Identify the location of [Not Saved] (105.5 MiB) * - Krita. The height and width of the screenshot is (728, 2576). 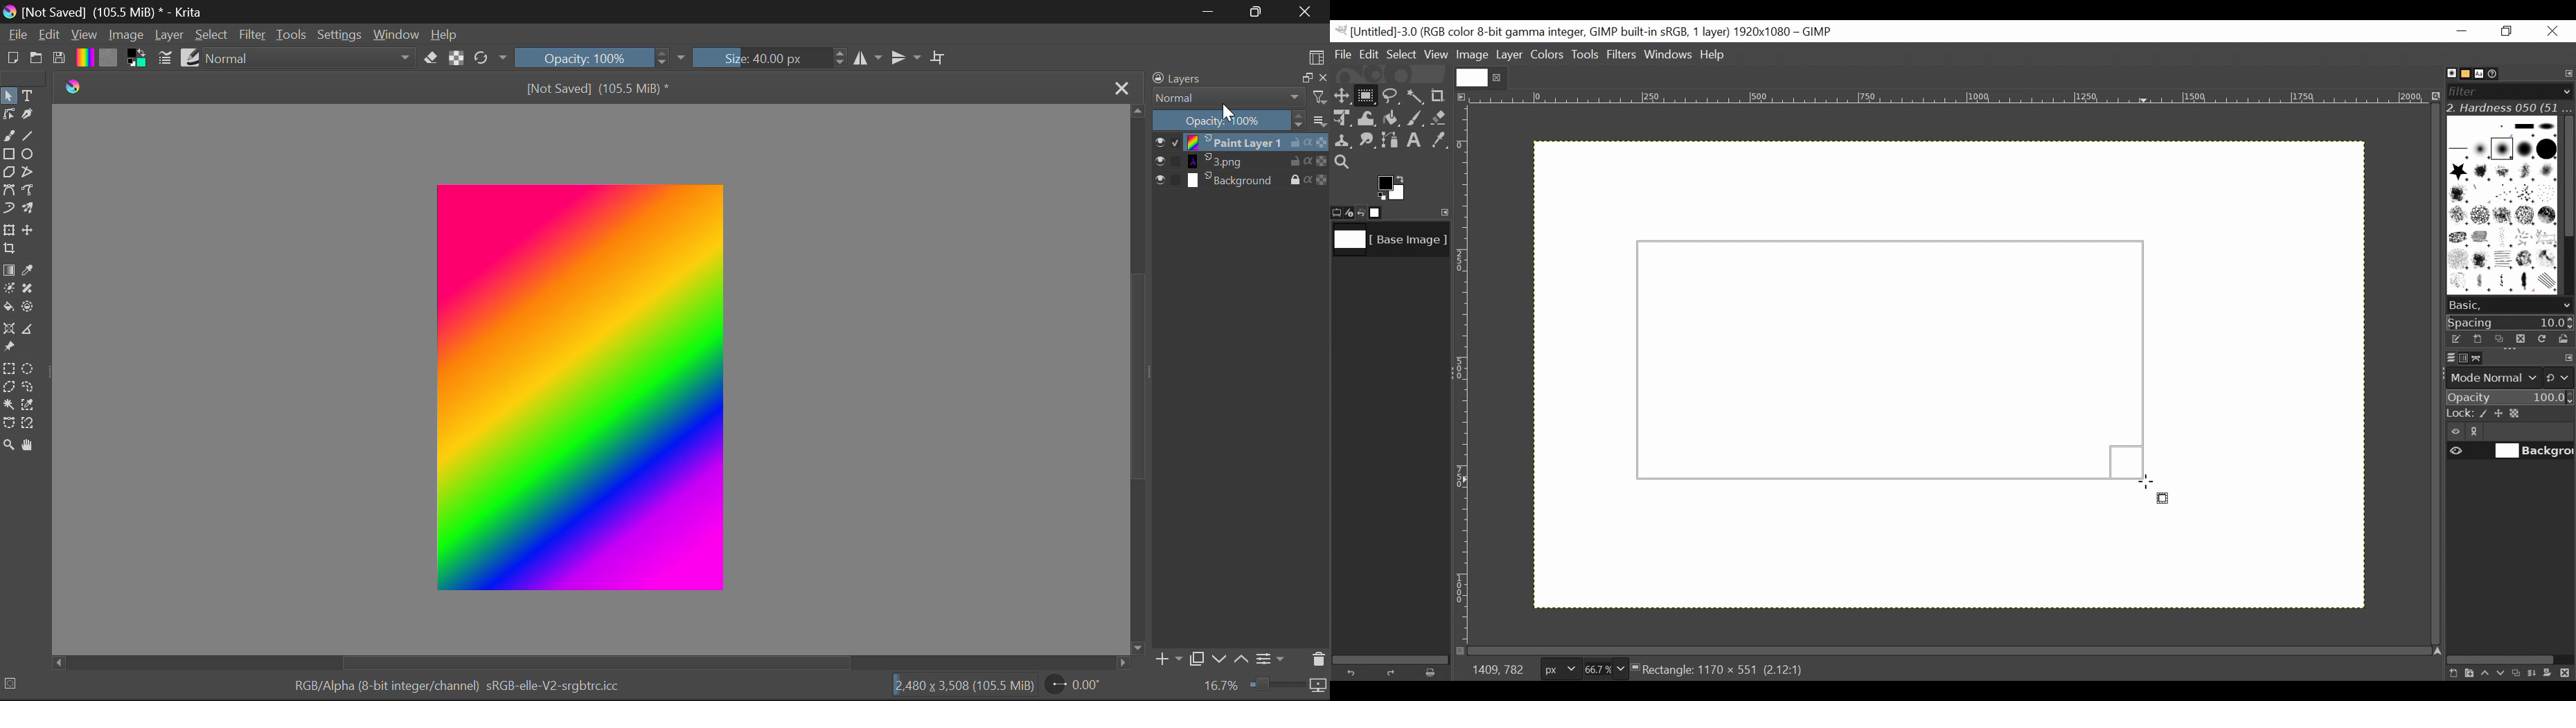
(115, 12).